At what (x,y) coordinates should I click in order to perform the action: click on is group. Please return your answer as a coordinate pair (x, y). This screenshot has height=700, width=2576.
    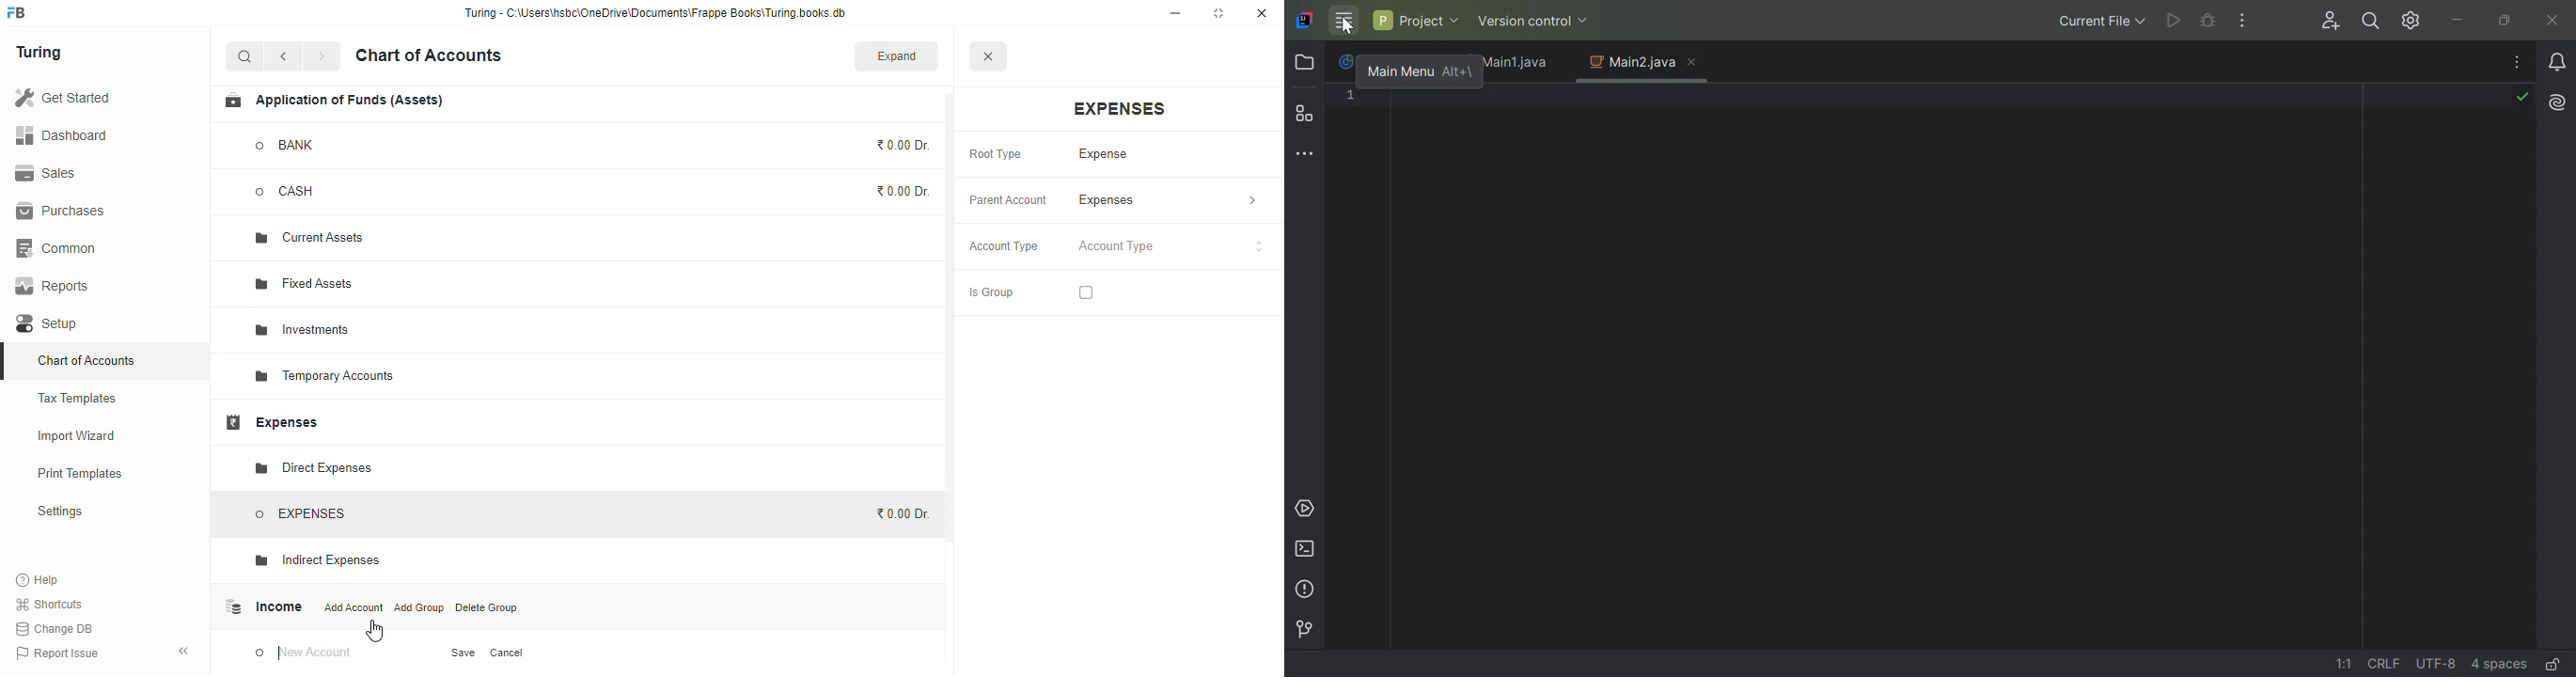
    Looking at the image, I should click on (991, 293).